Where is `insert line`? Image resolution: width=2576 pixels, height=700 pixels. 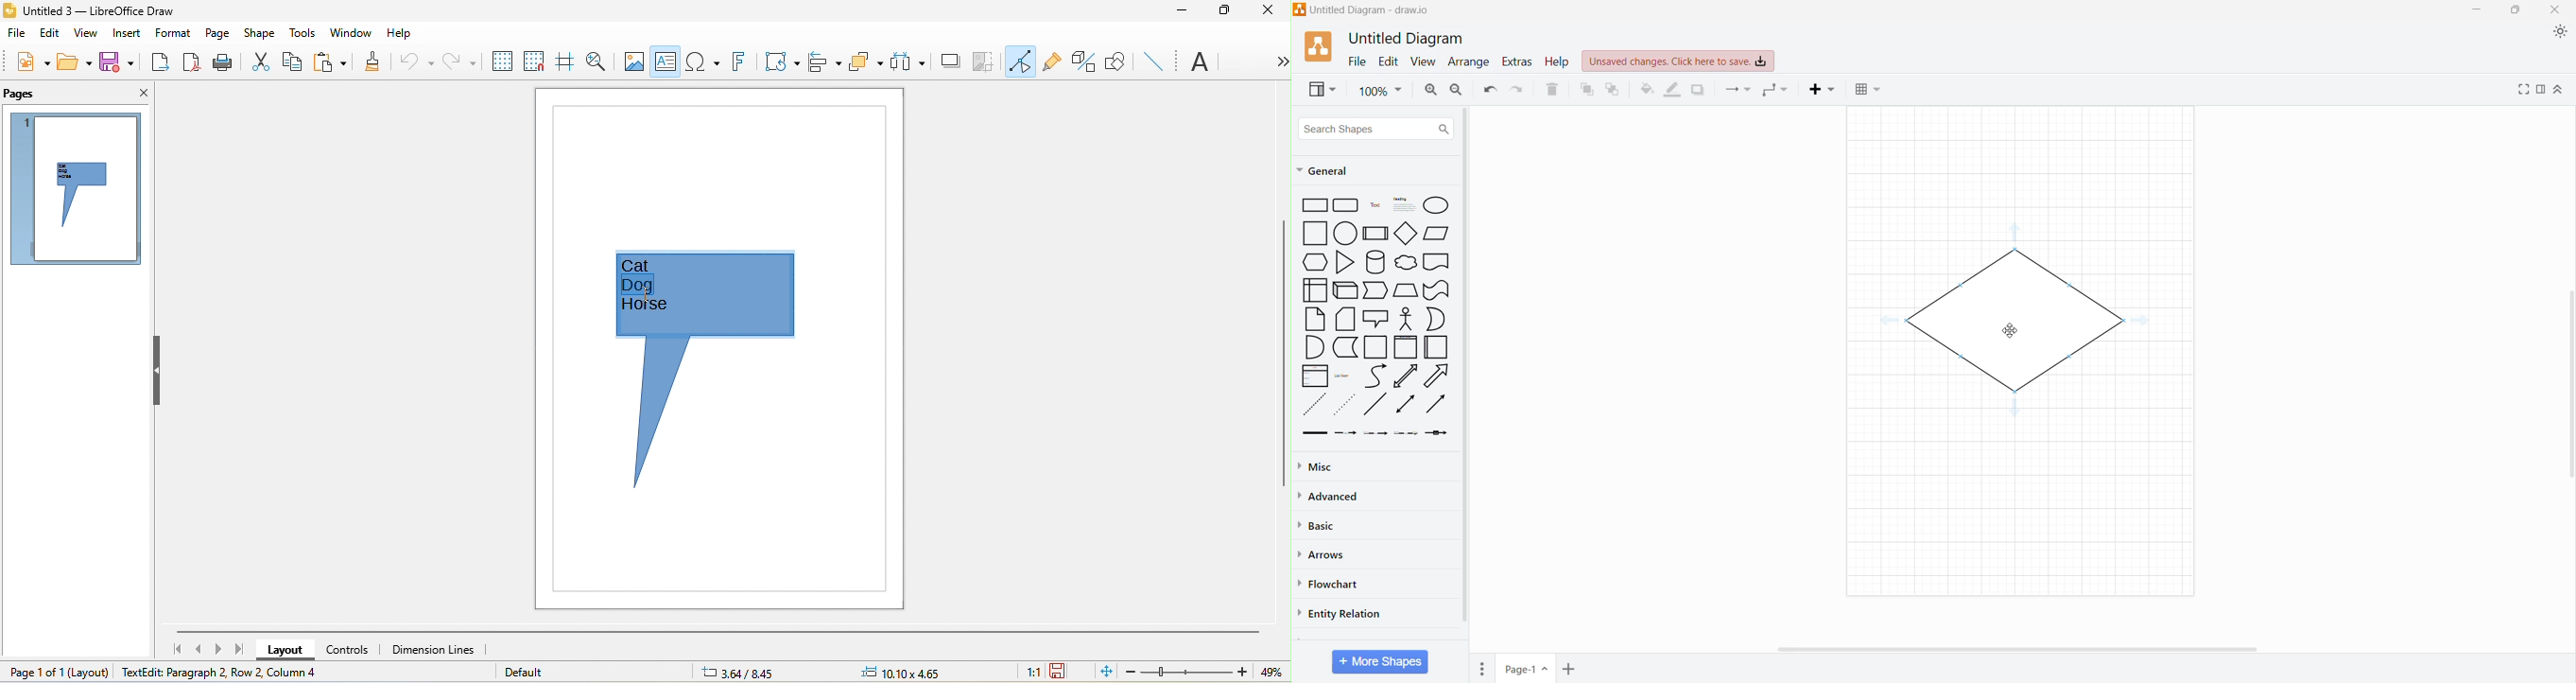 insert line is located at coordinates (1153, 60).